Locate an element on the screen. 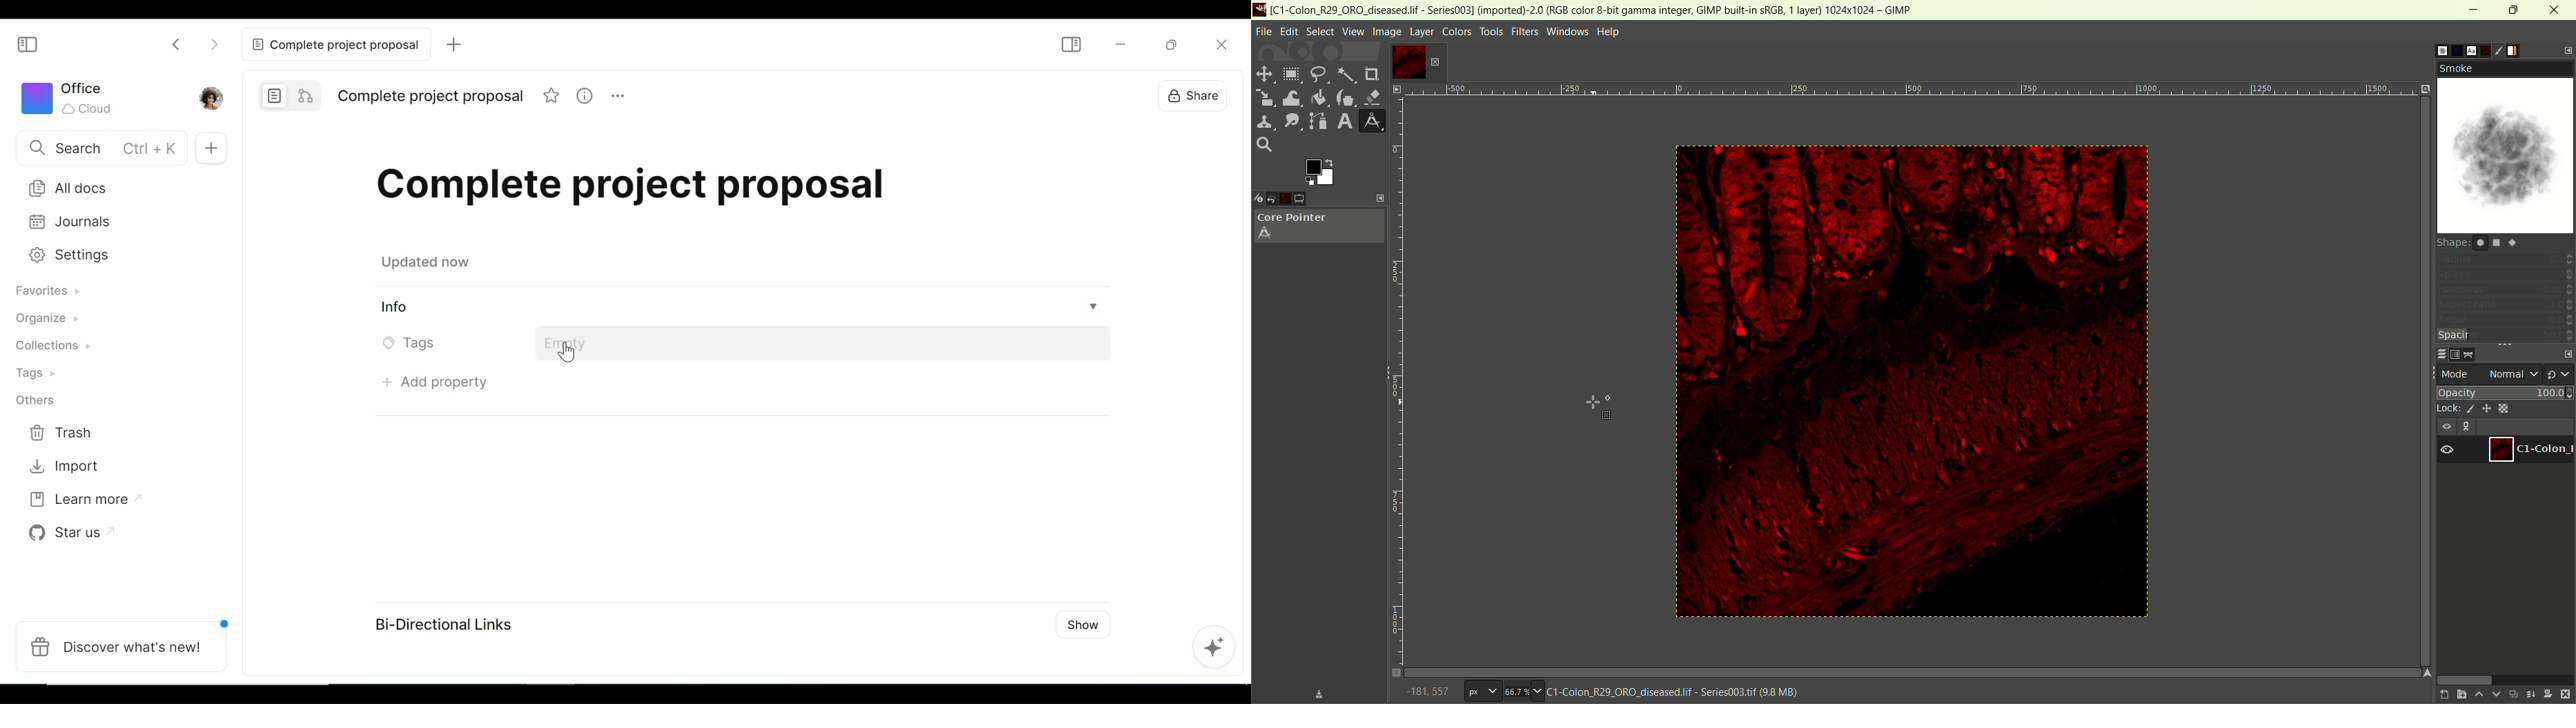  gradient is located at coordinates (2522, 50).